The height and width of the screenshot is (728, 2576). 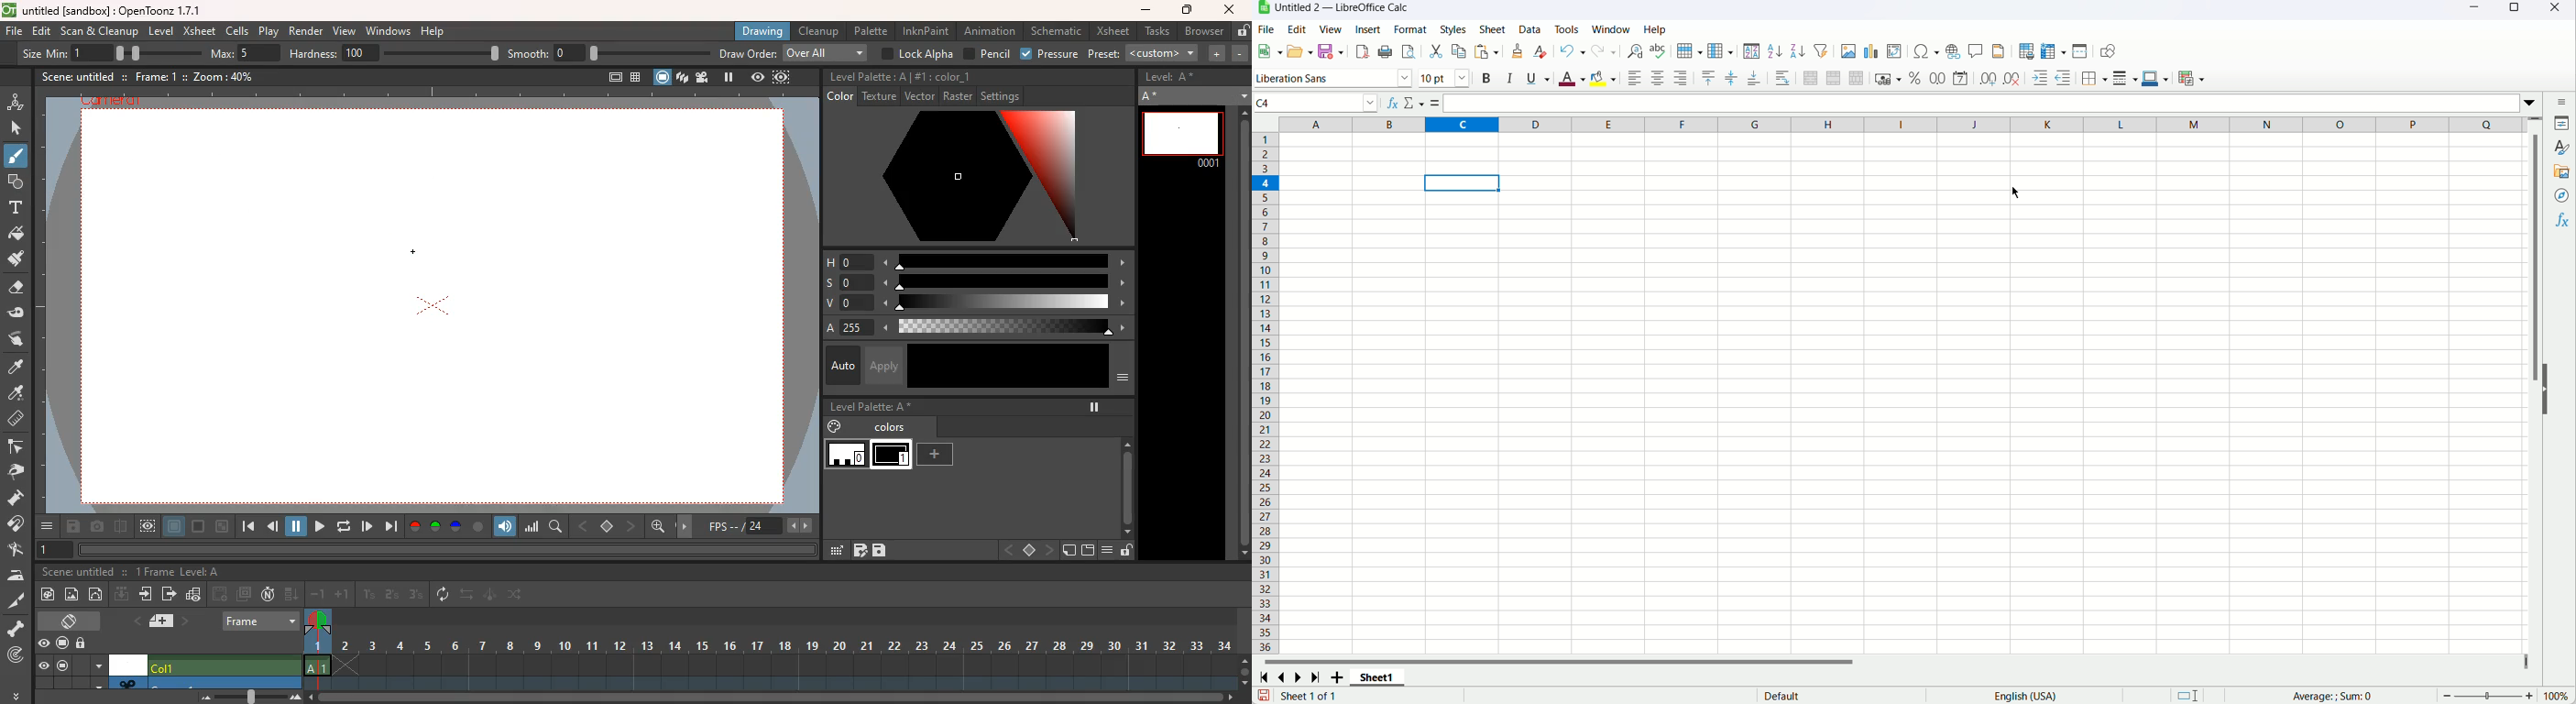 What do you see at coordinates (103, 10) in the screenshot?
I see `untitled [sandbox] : OpenToonz 1.7.1` at bounding box center [103, 10].